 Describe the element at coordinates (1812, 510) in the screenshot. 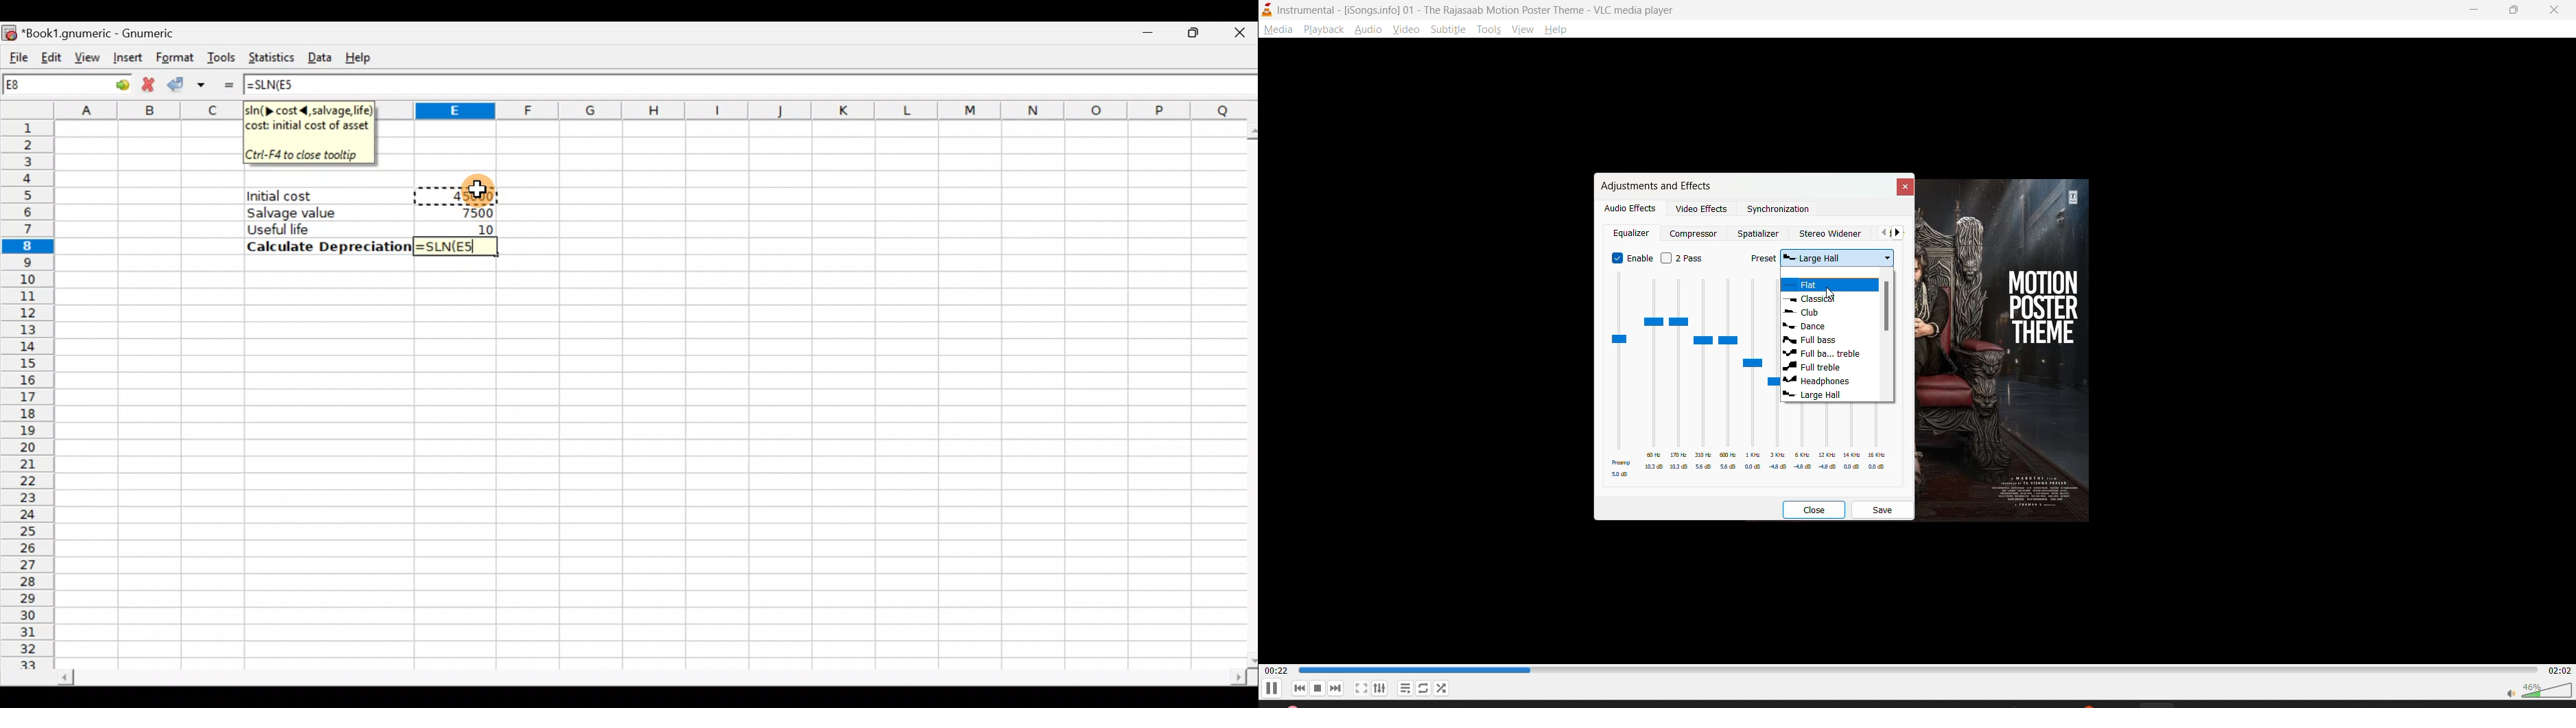

I see `close` at that location.